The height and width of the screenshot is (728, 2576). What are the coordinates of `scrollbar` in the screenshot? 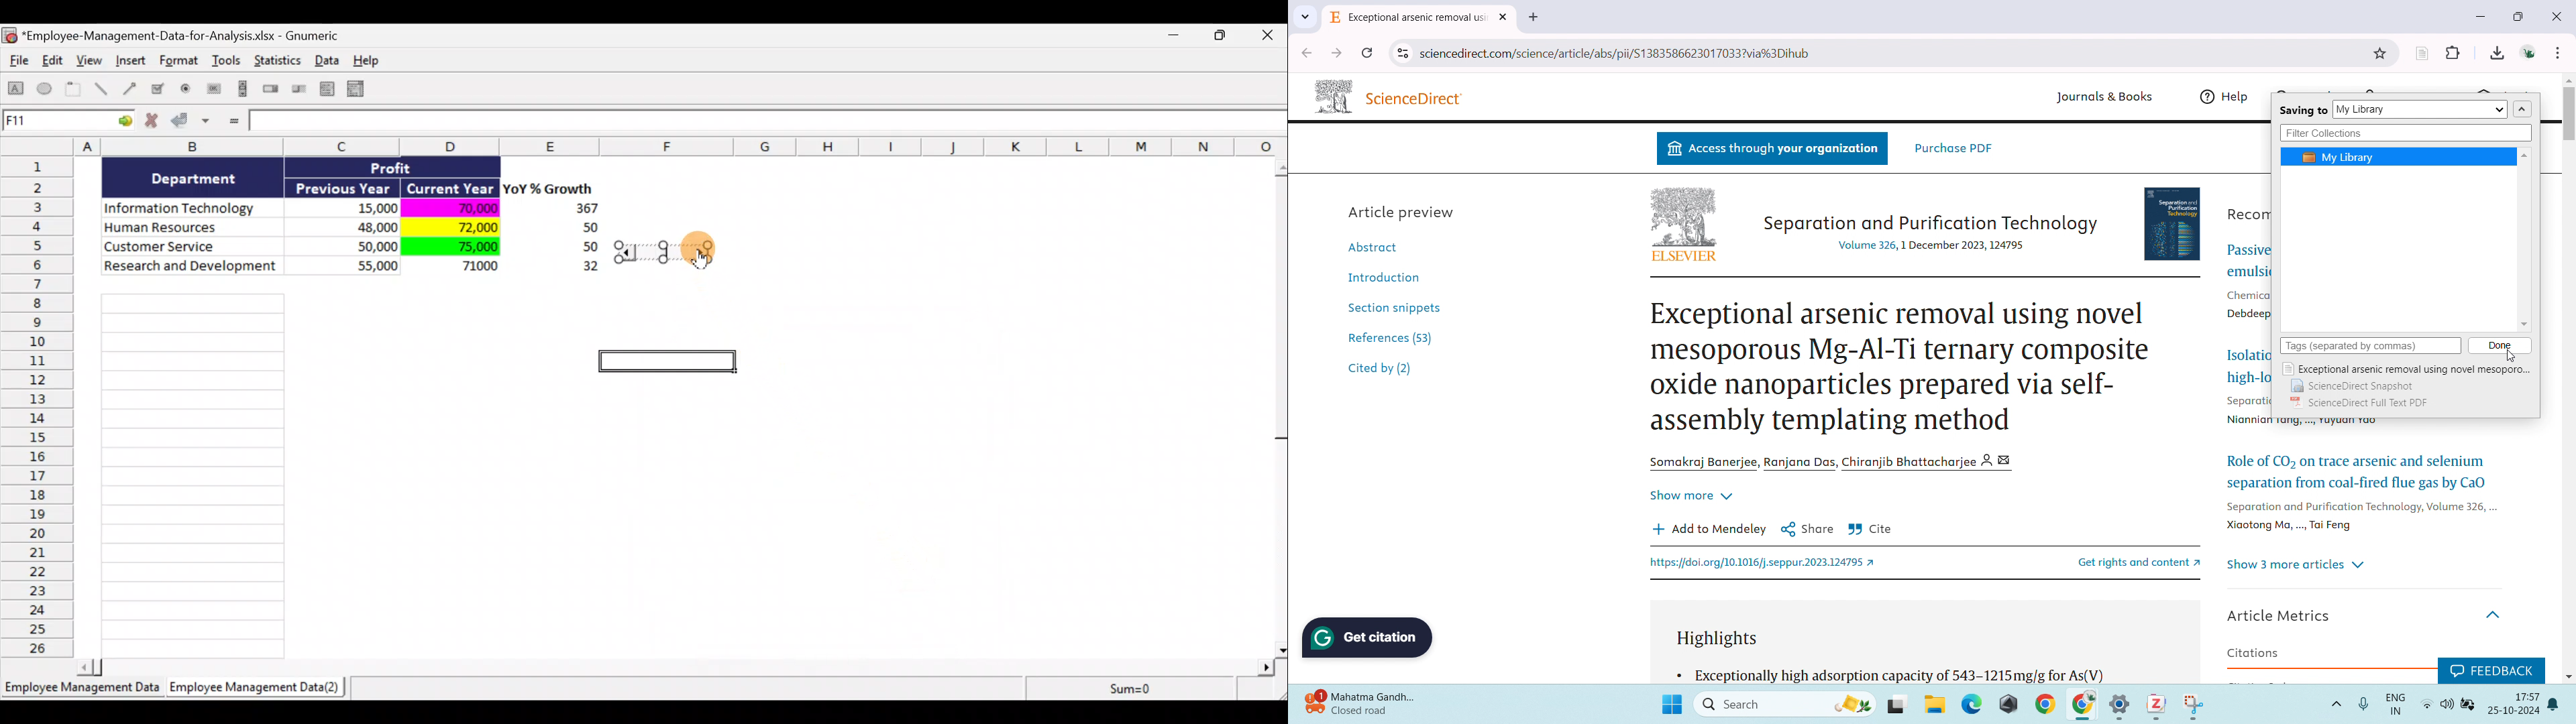 It's located at (2567, 121).